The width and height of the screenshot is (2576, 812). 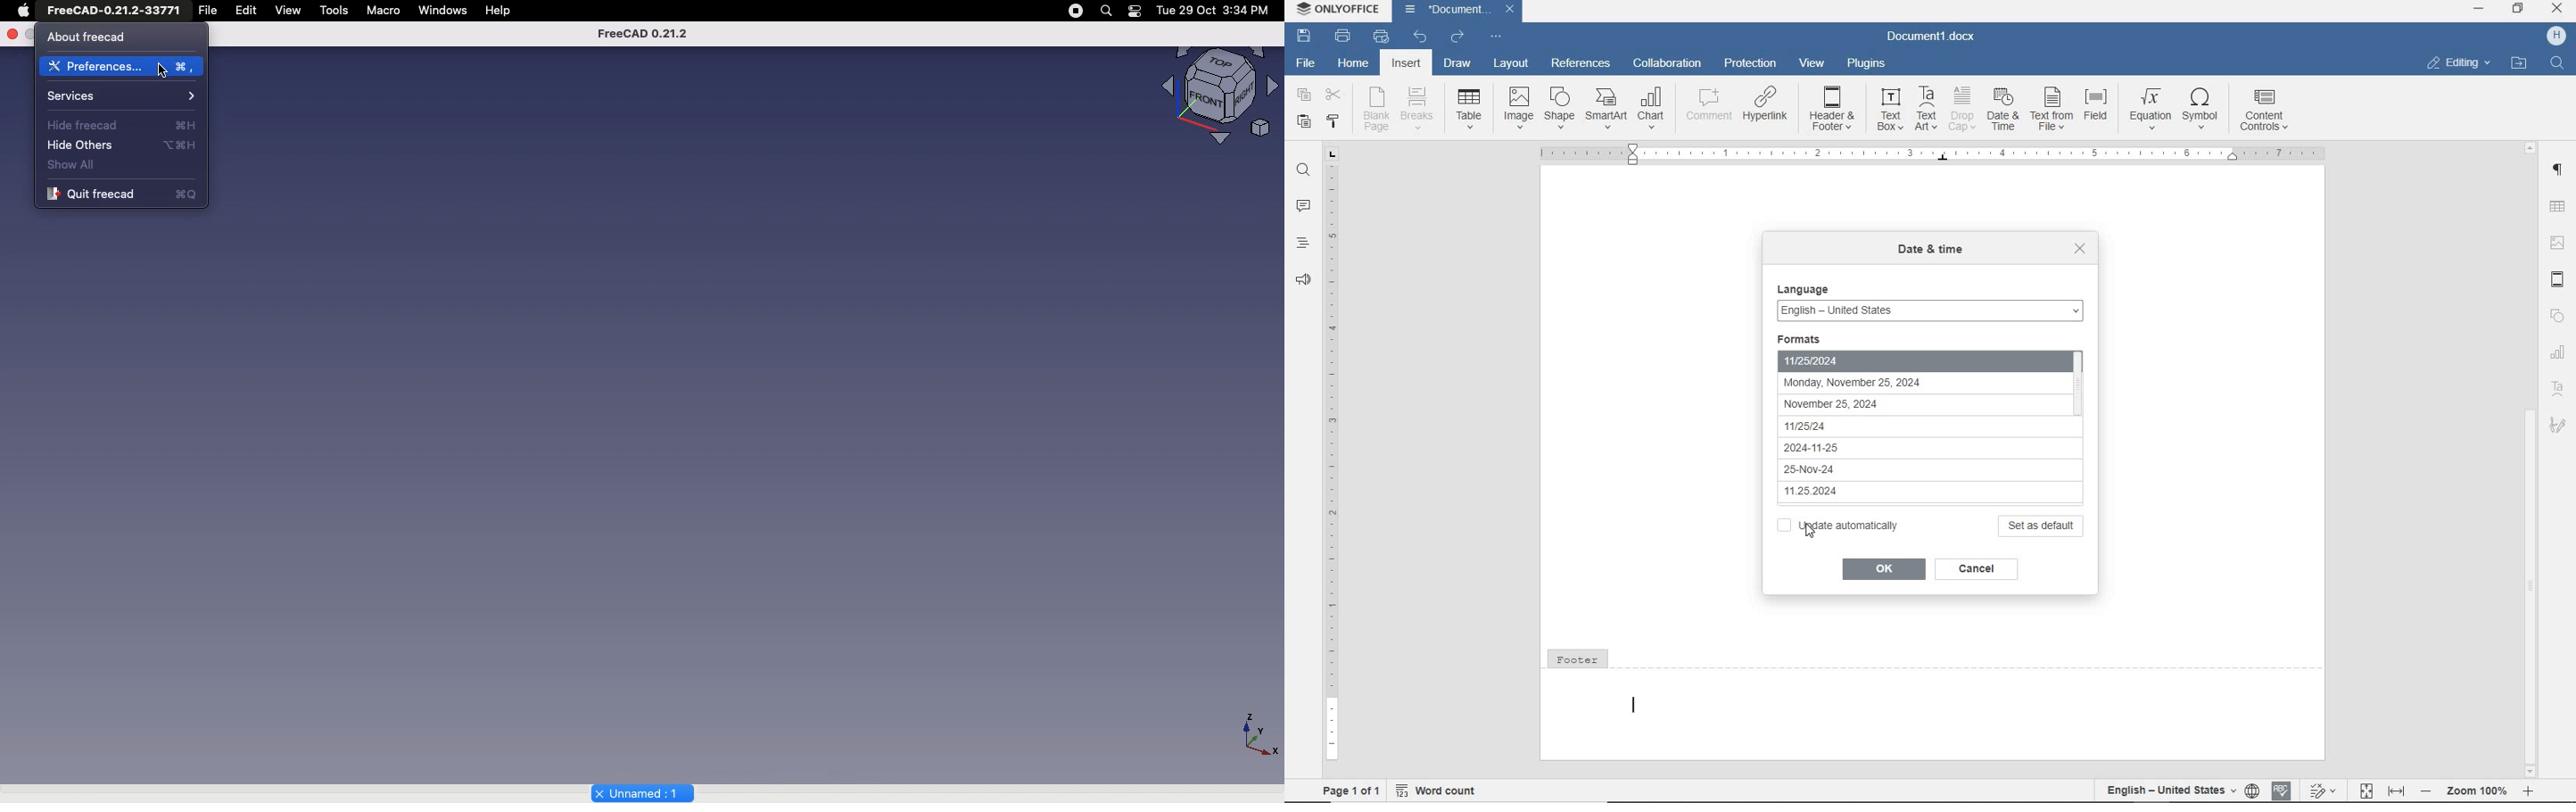 What do you see at coordinates (1974, 152) in the screenshot?
I see `insert current date and time` at bounding box center [1974, 152].